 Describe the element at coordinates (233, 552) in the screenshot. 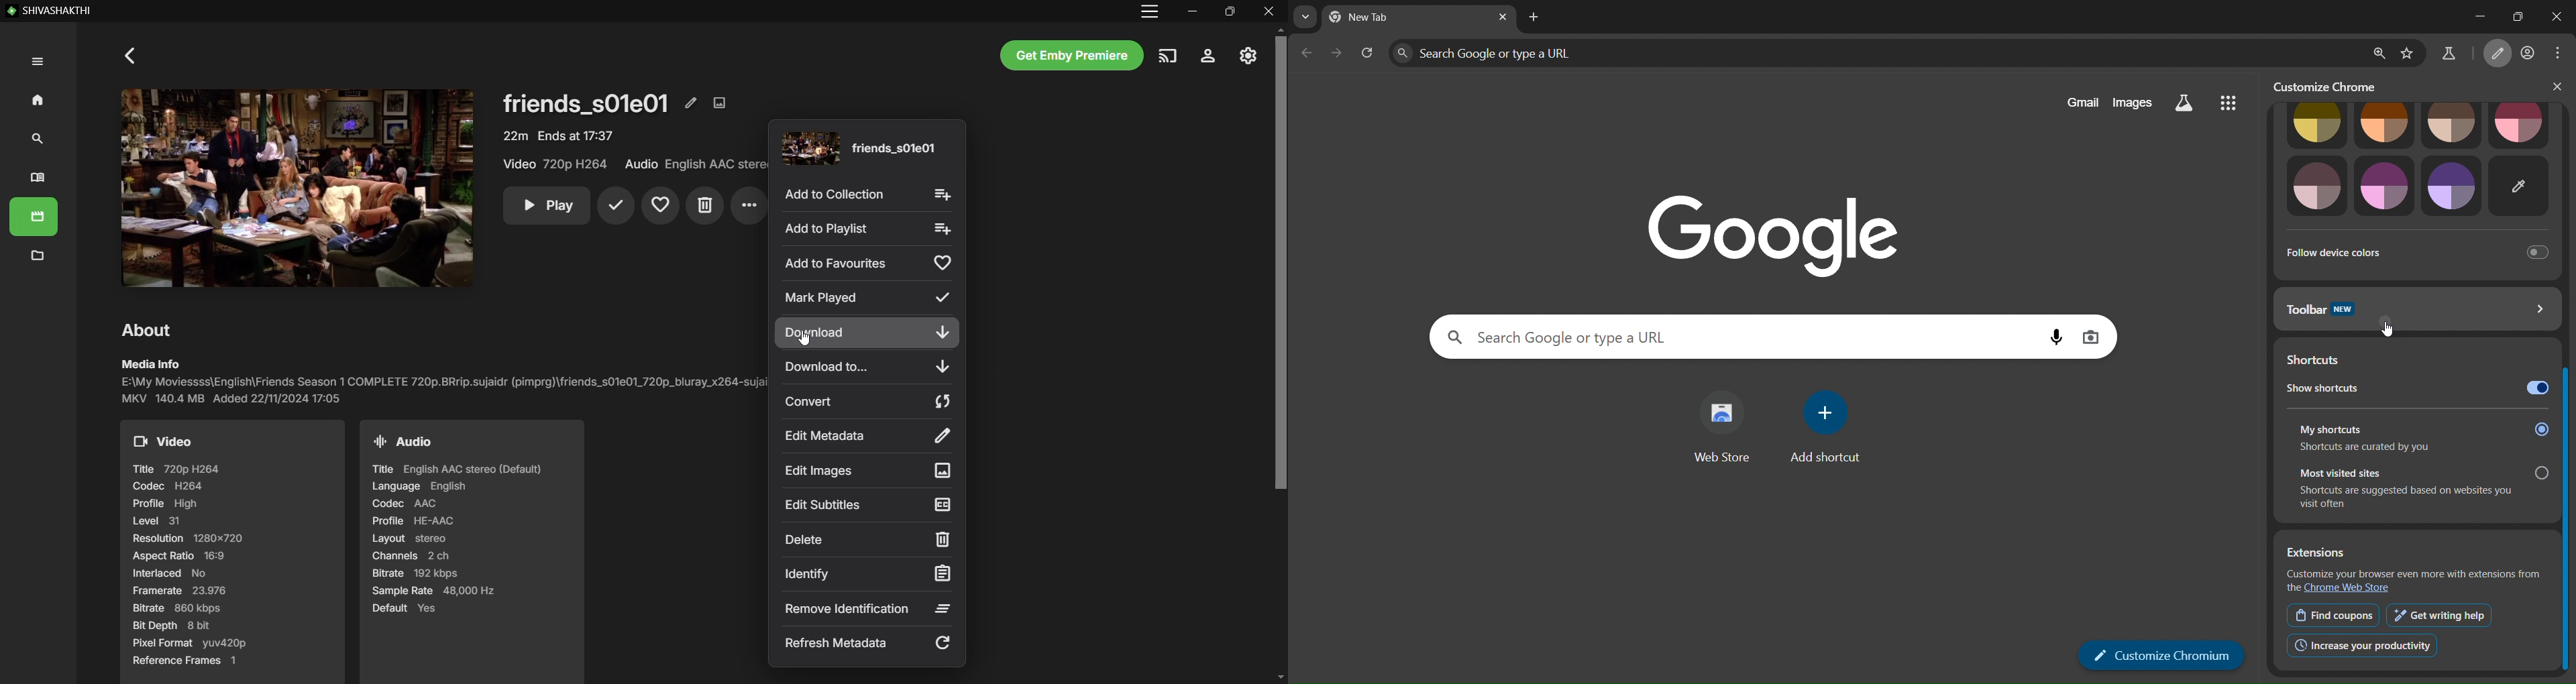

I see `Video details` at that location.